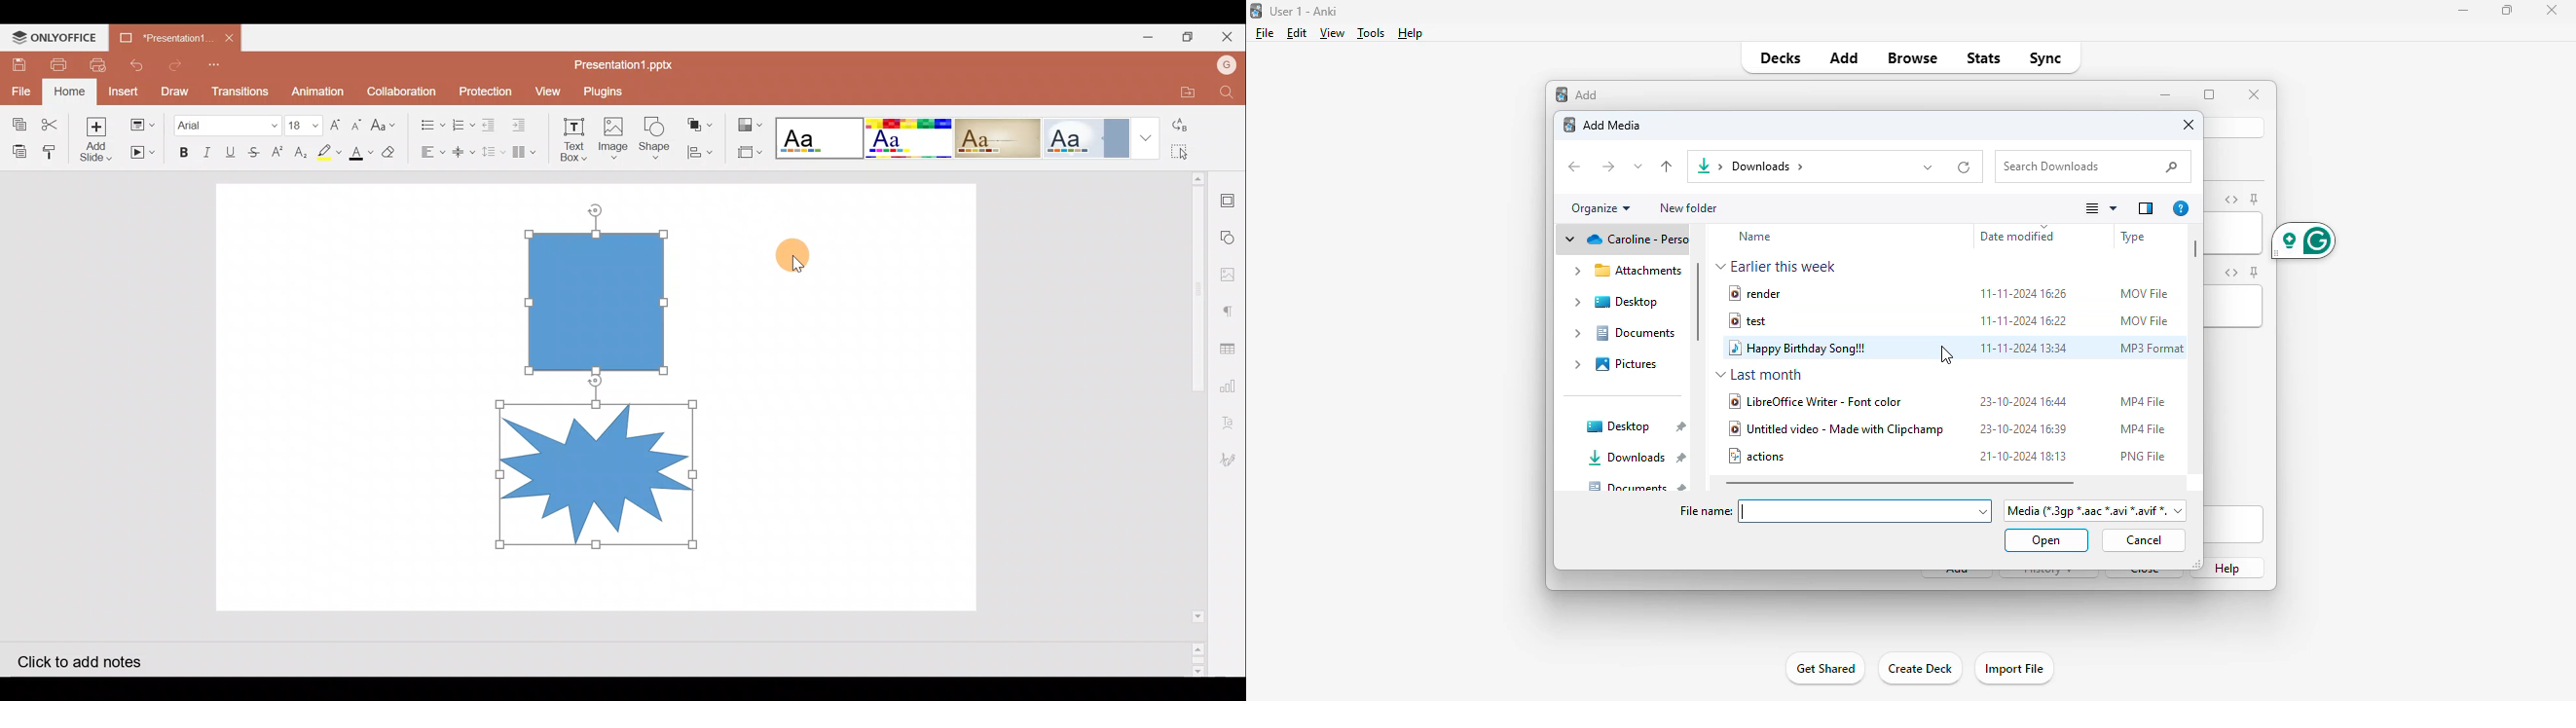 The width and height of the screenshot is (2576, 728). Describe the element at coordinates (226, 121) in the screenshot. I see `Font name` at that location.